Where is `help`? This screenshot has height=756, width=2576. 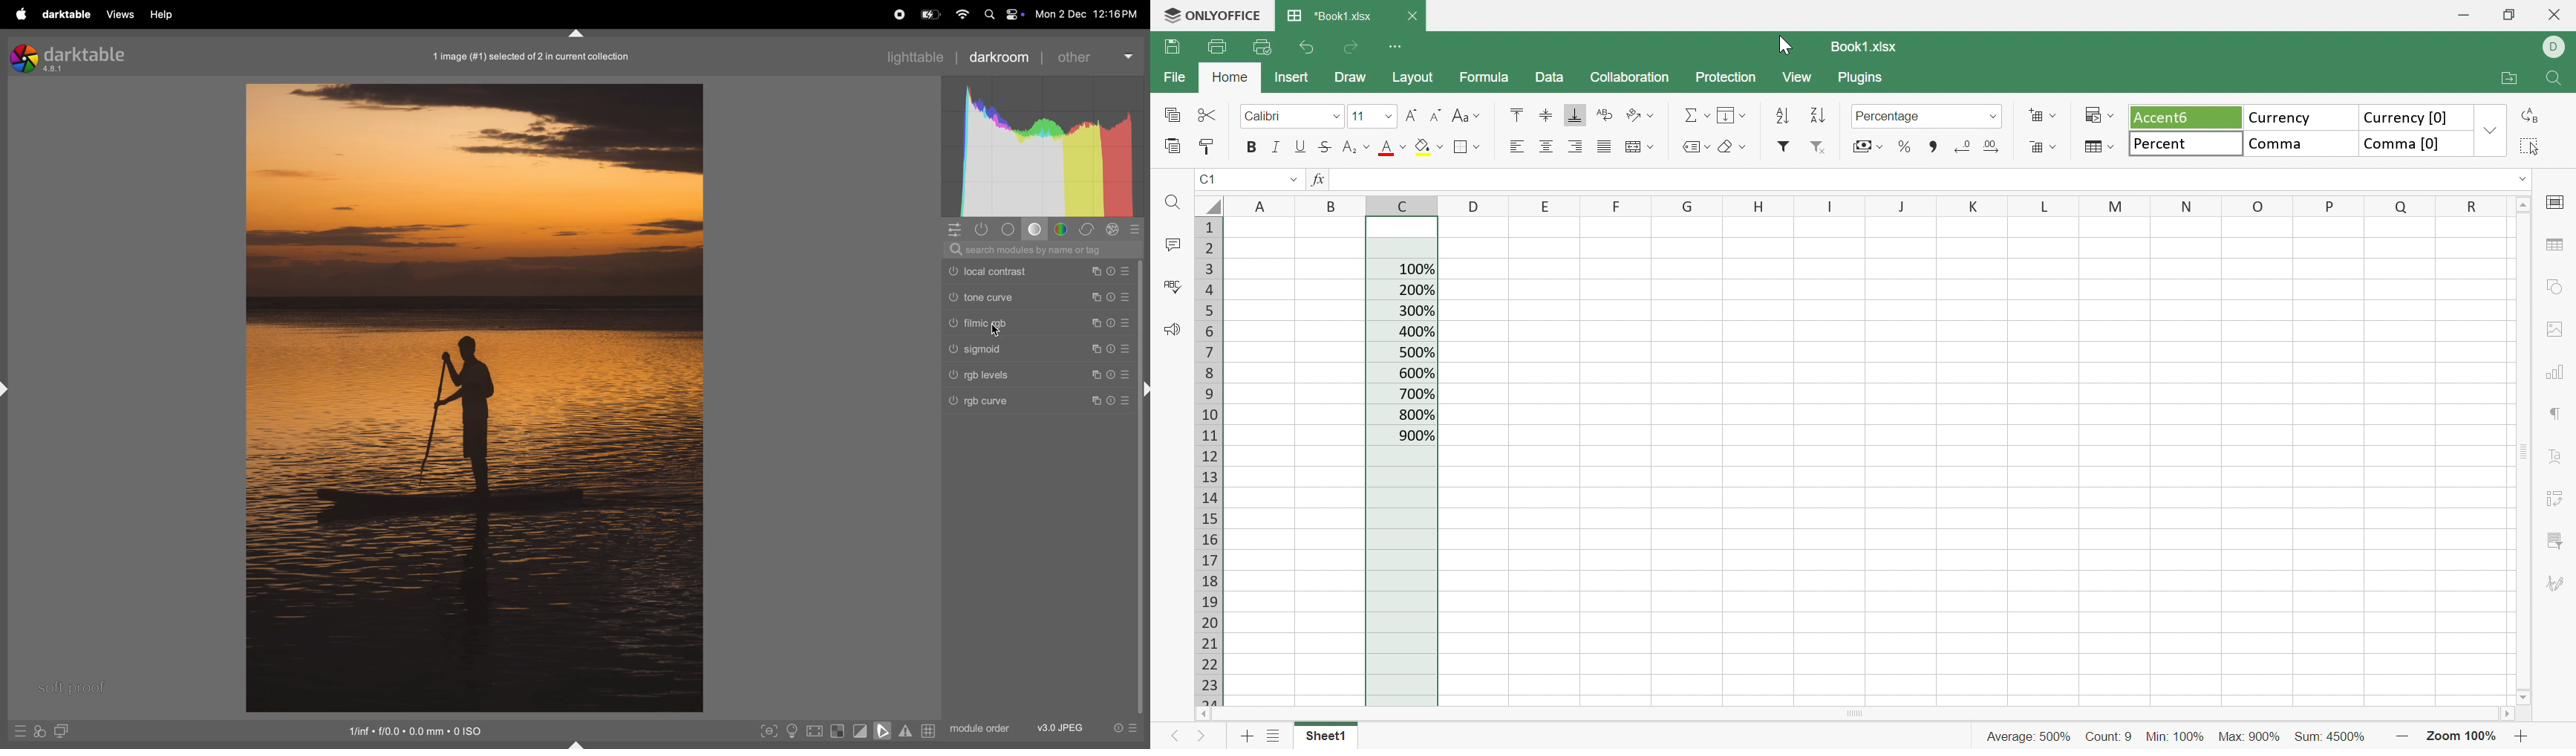 help is located at coordinates (161, 15).